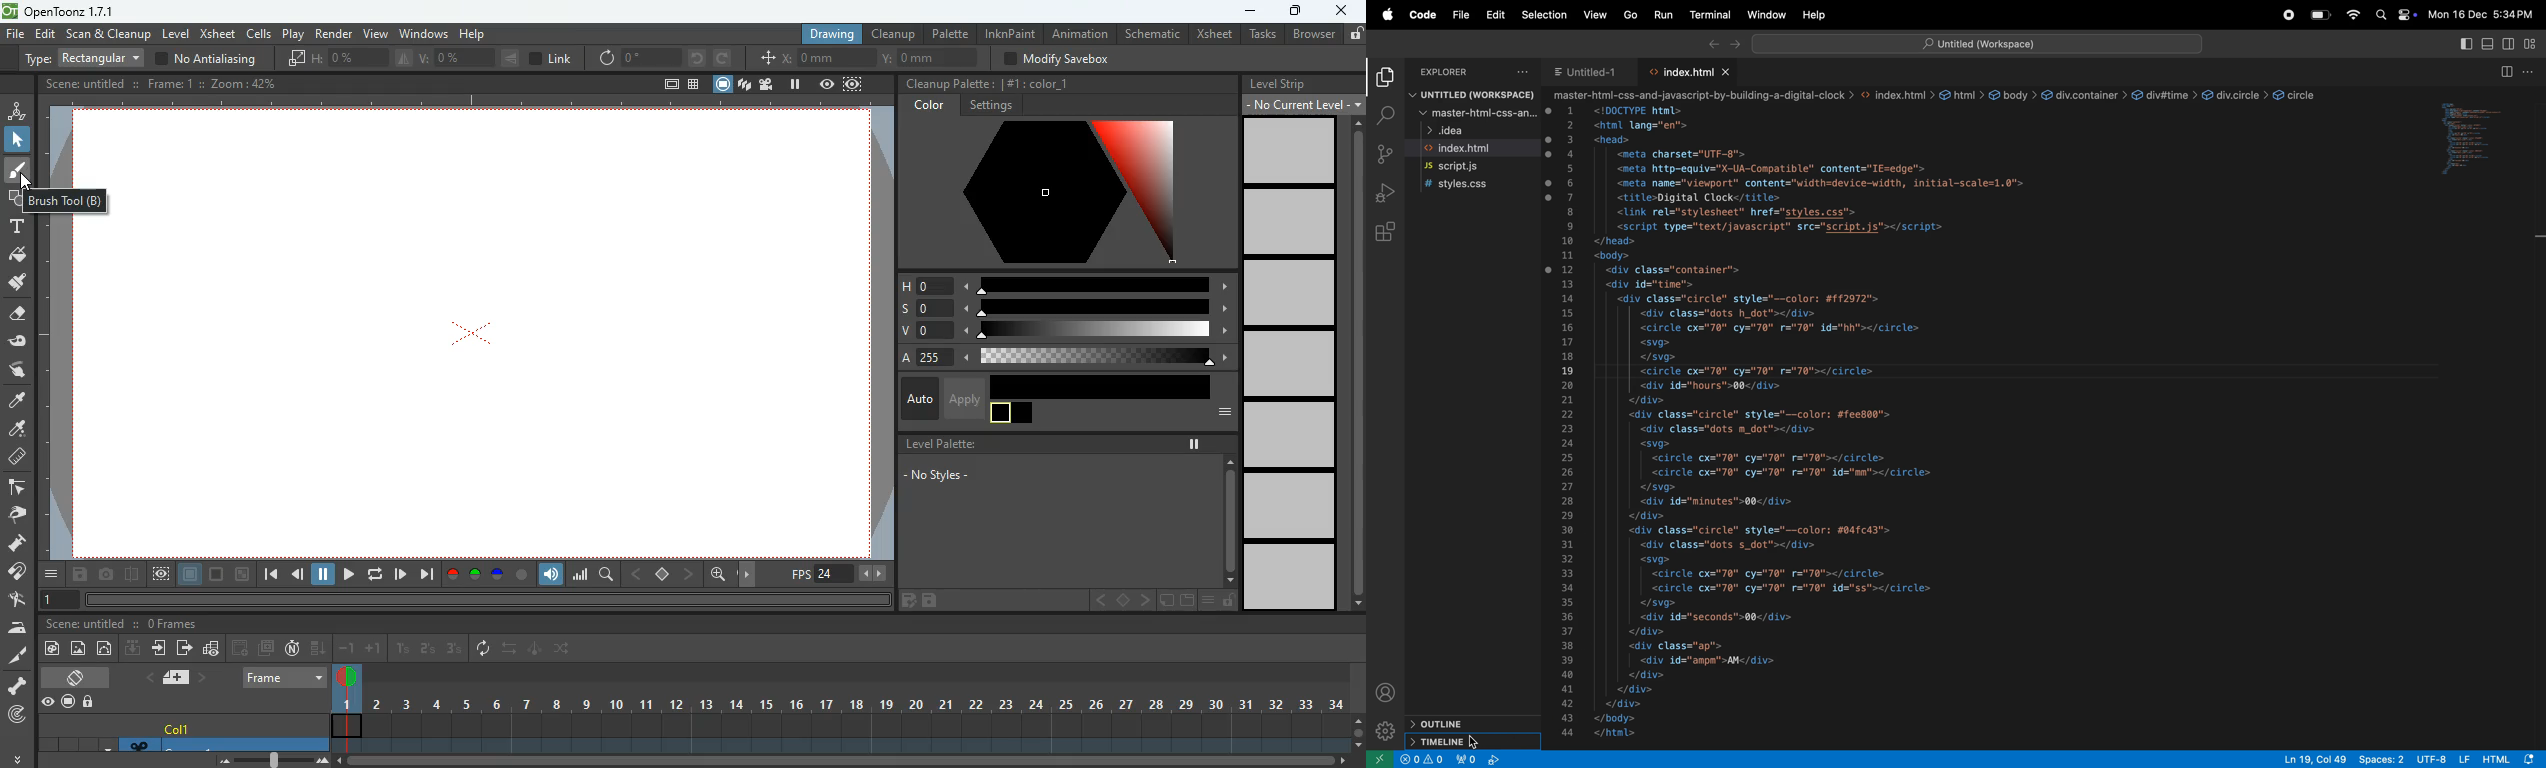 The height and width of the screenshot is (784, 2548). Describe the element at coordinates (1681, 154) in the screenshot. I see `<meta charset="UTF-8">` at that location.